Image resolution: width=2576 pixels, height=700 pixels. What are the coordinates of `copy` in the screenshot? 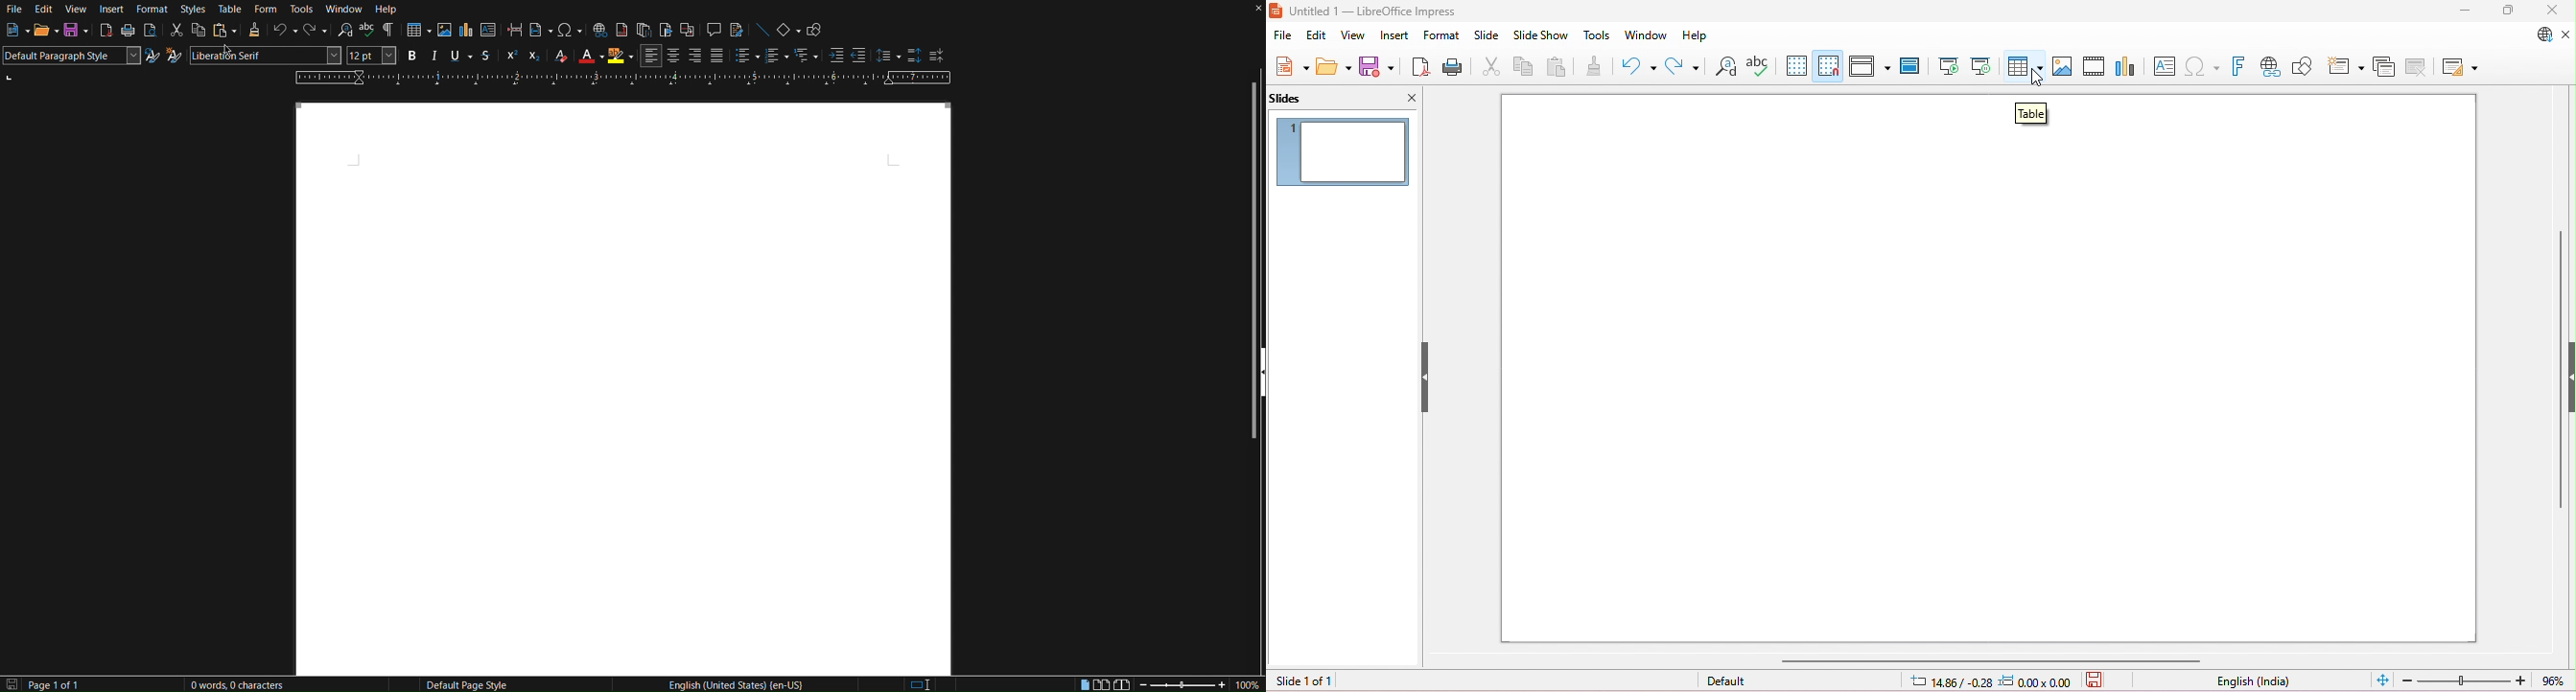 It's located at (1525, 68).